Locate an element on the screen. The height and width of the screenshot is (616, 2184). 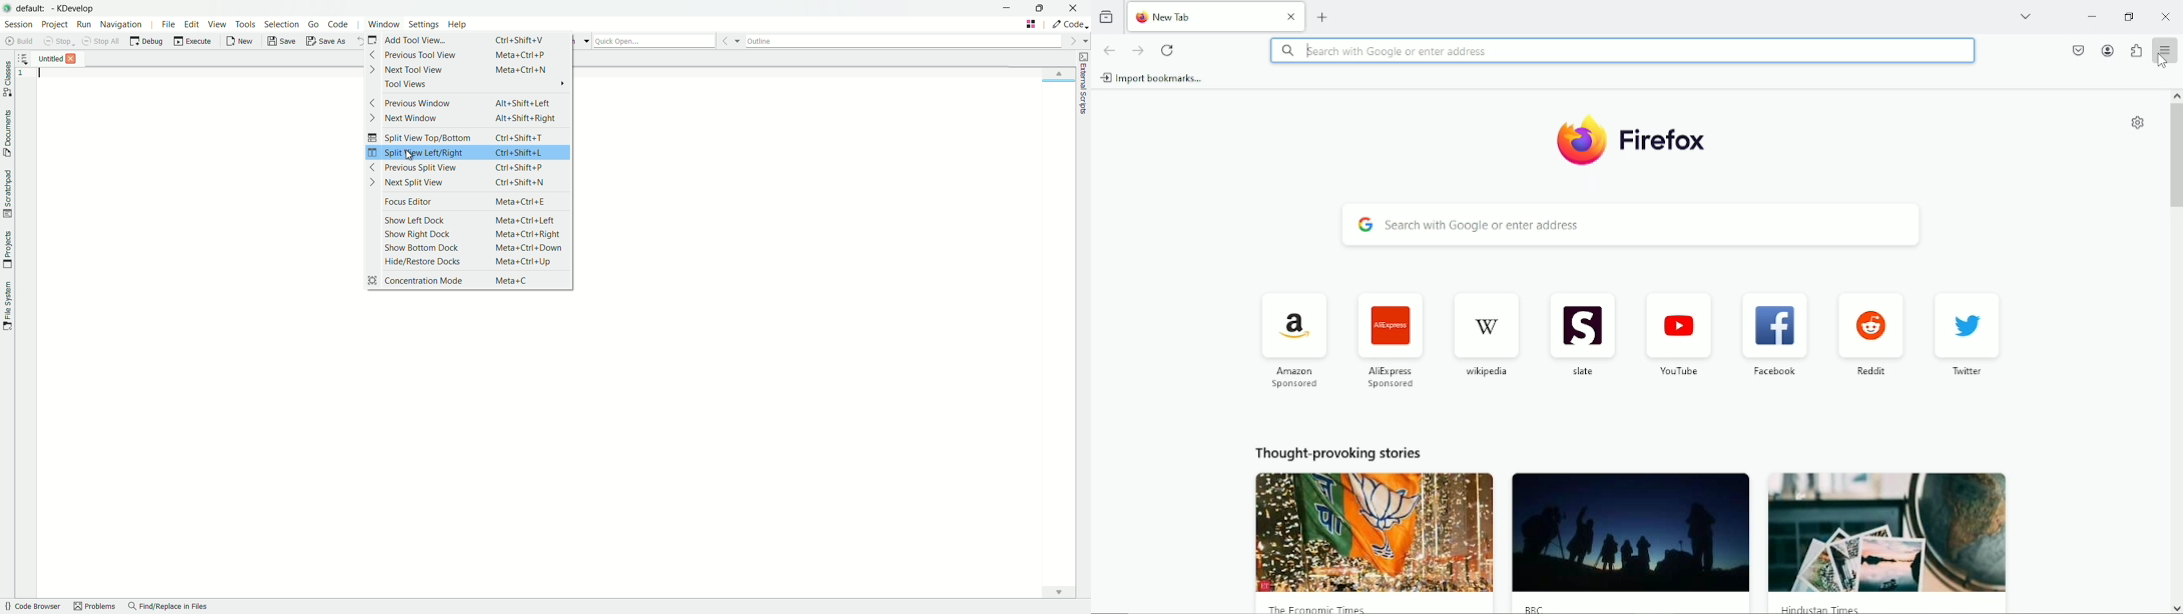
tools menu is located at coordinates (245, 24).